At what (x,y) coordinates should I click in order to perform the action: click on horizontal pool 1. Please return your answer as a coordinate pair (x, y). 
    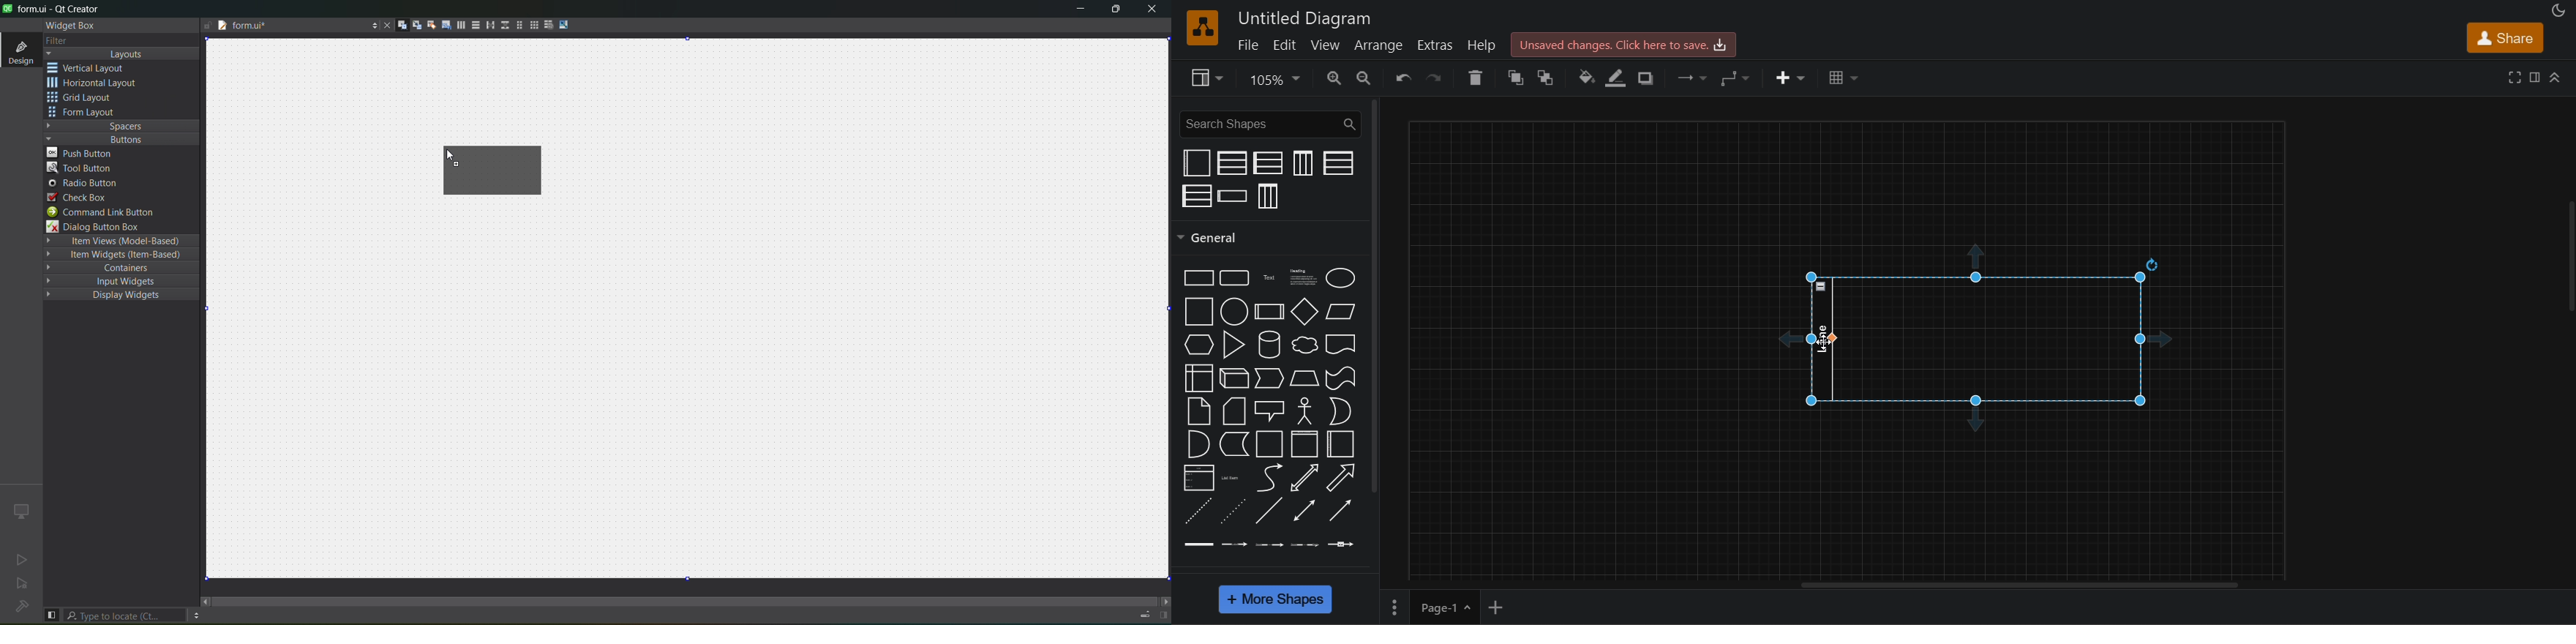
    Looking at the image, I should click on (1337, 162).